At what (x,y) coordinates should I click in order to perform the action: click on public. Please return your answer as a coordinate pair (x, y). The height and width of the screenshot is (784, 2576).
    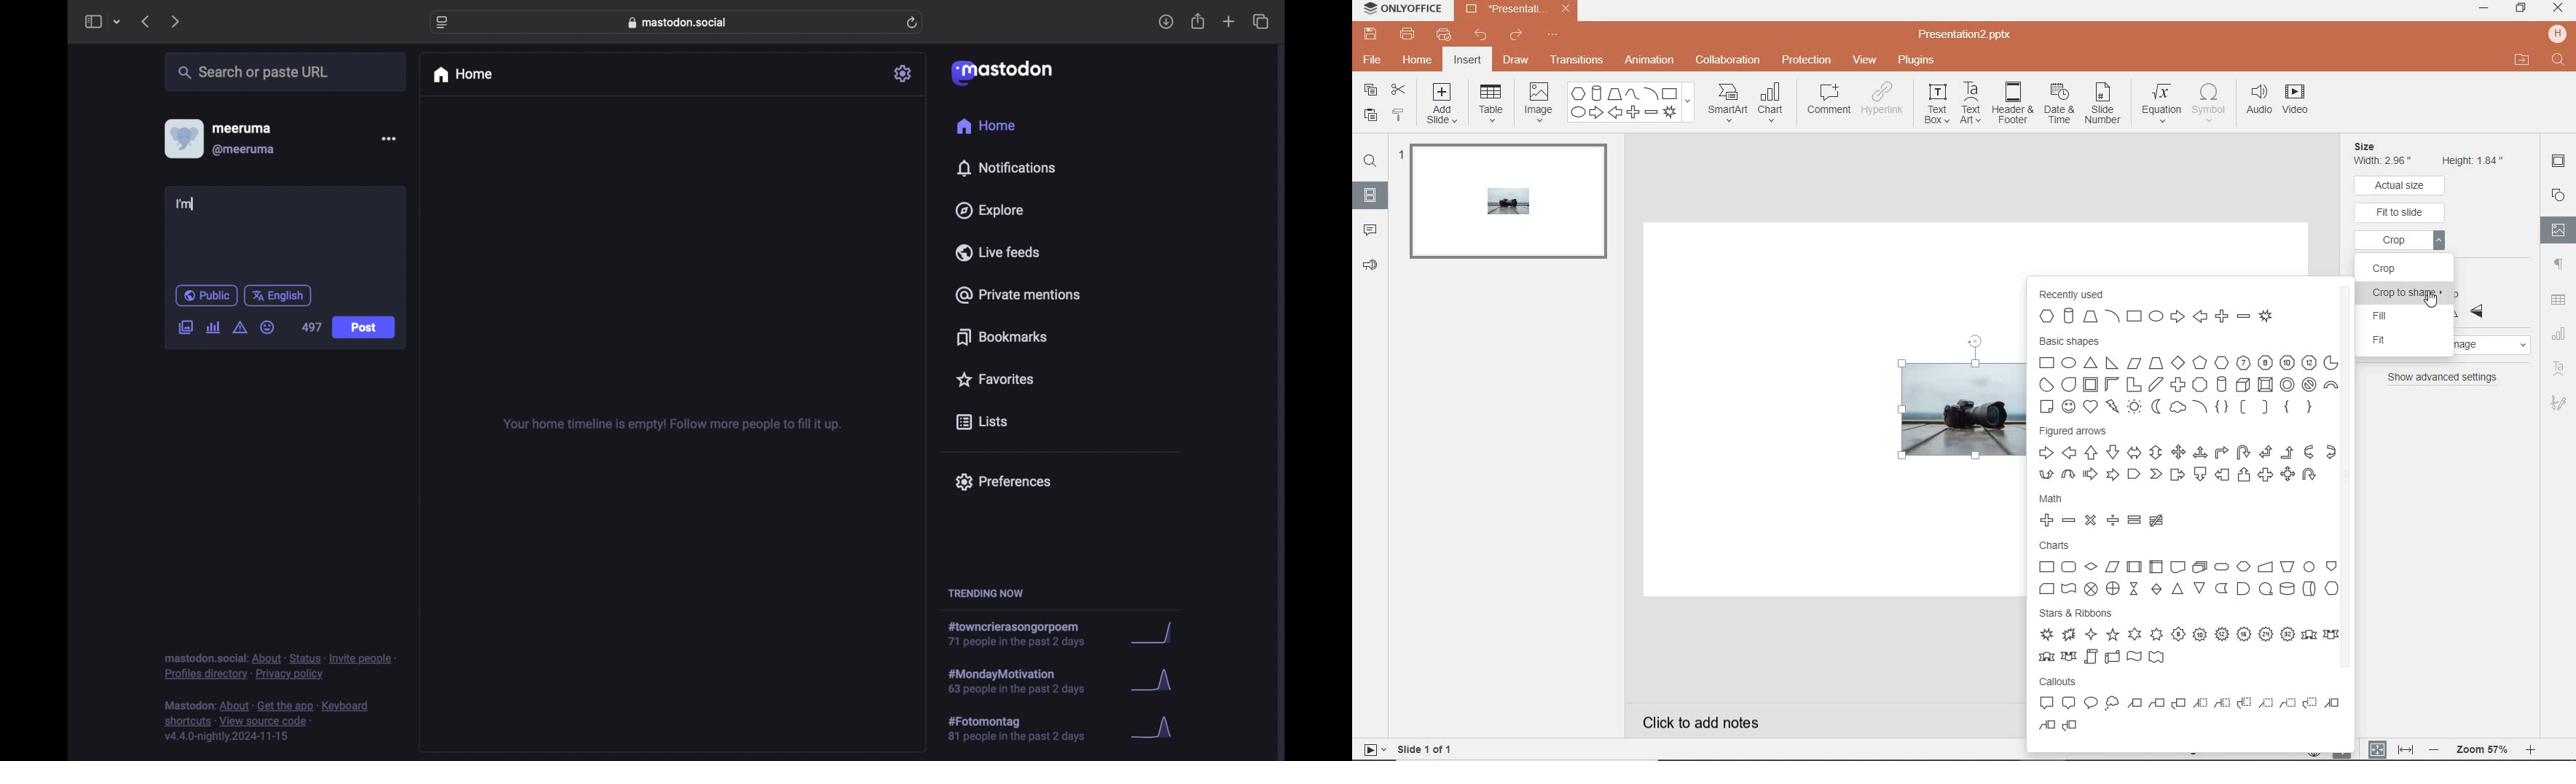
    Looking at the image, I should click on (206, 295).